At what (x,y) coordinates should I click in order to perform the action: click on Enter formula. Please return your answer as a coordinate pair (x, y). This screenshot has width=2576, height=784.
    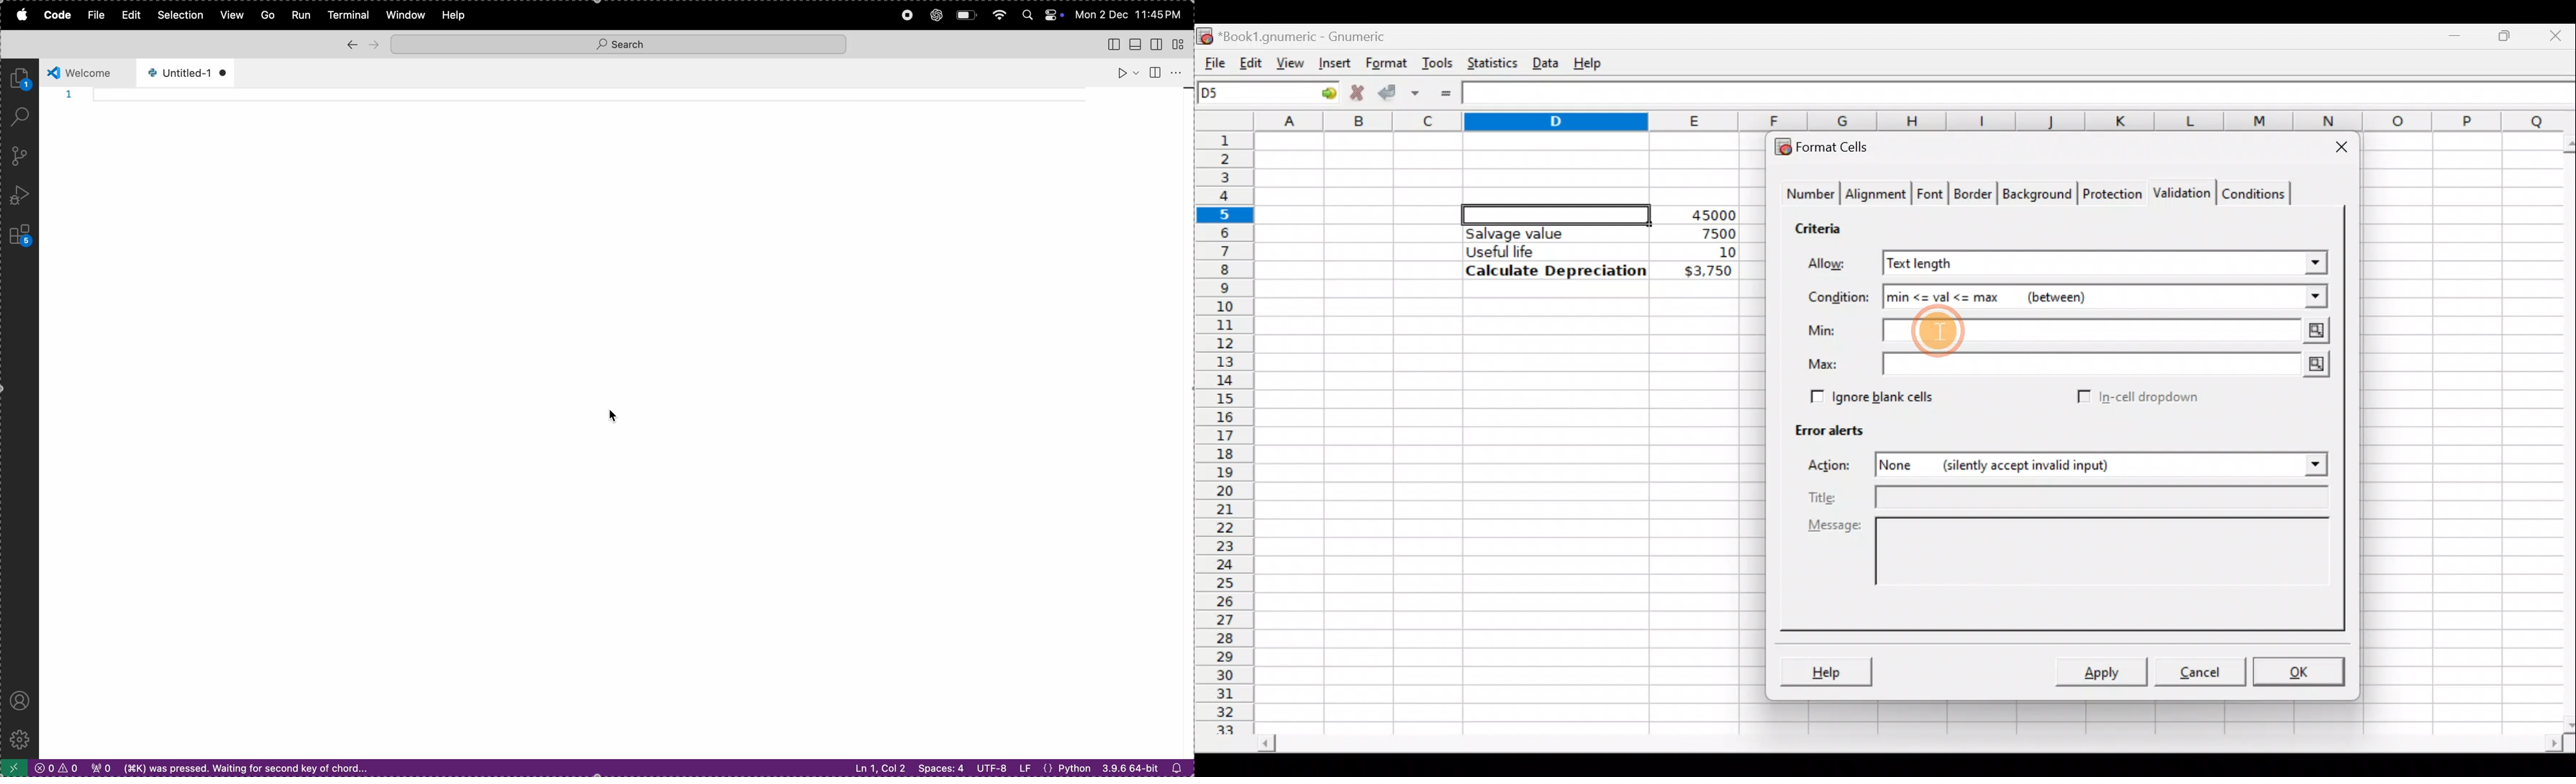
    Looking at the image, I should click on (1446, 94).